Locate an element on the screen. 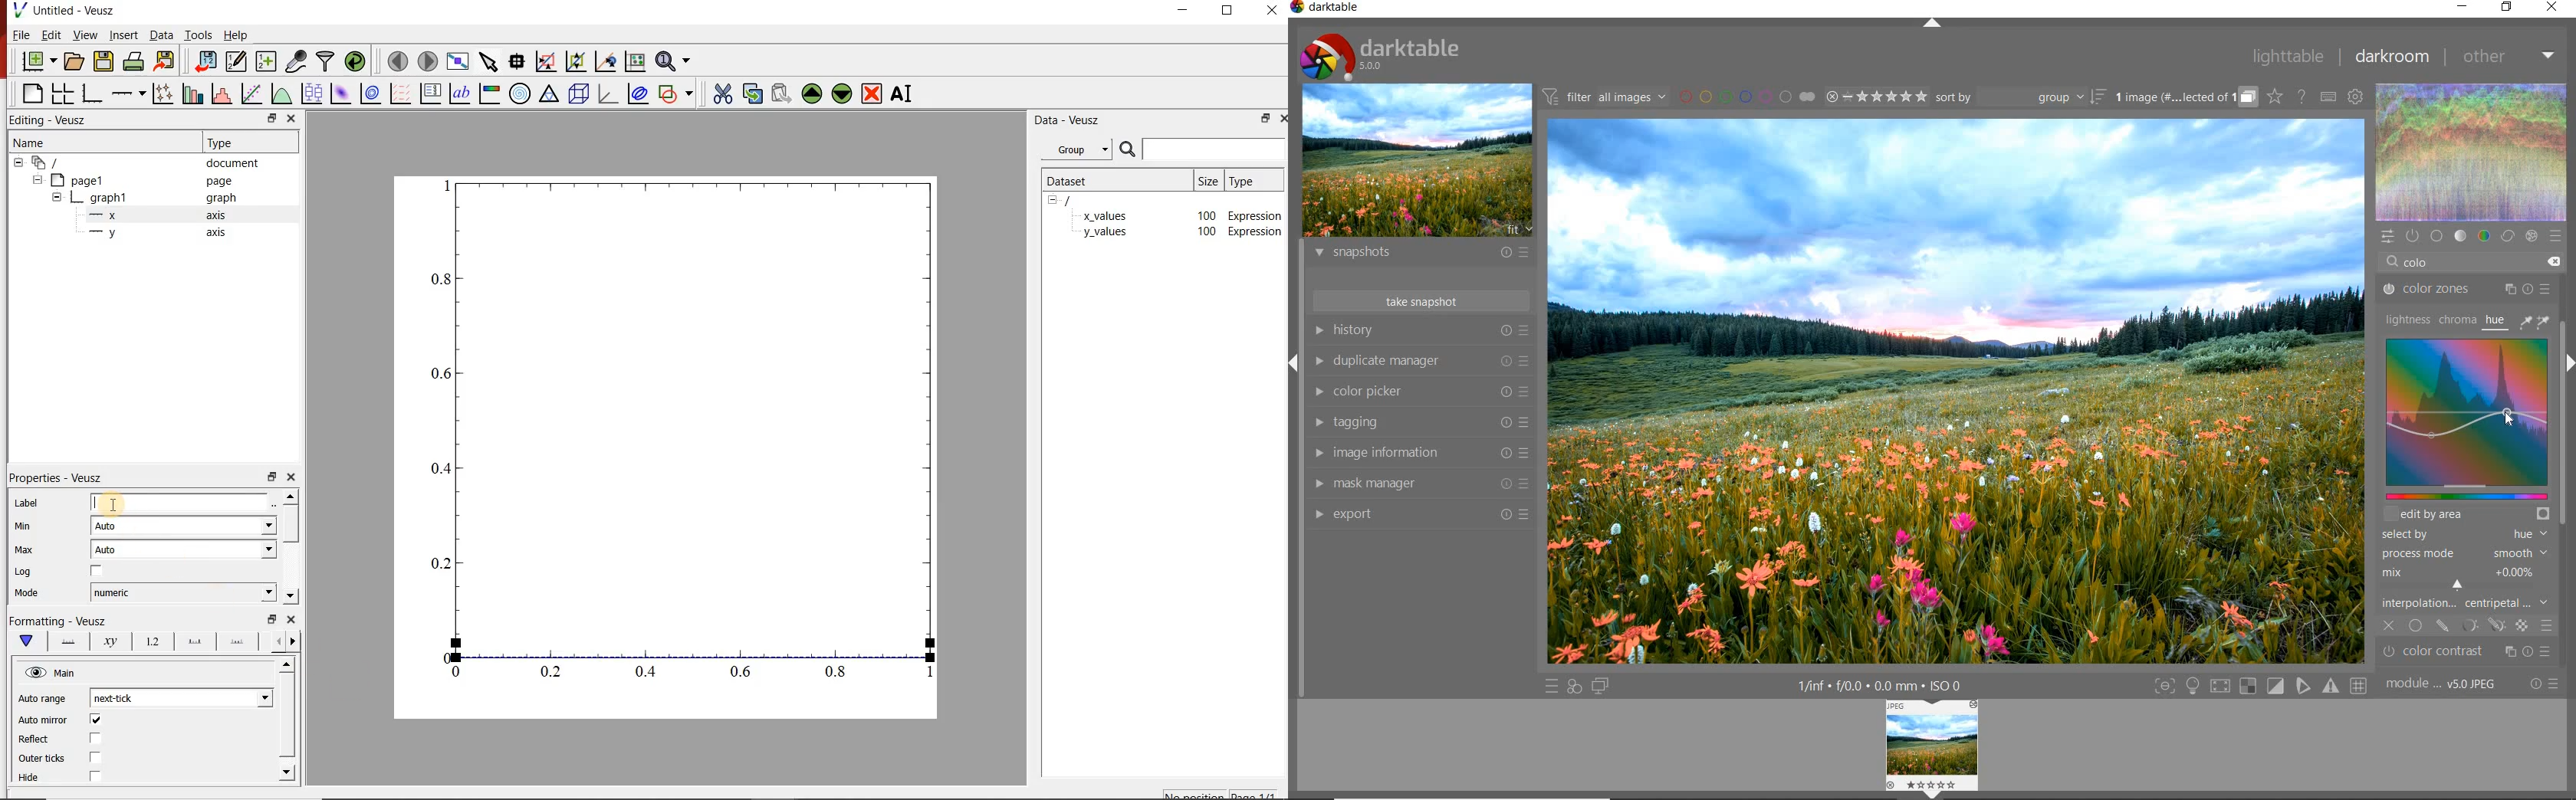 Image resolution: width=2576 pixels, height=812 pixels. help is located at coordinates (240, 34).